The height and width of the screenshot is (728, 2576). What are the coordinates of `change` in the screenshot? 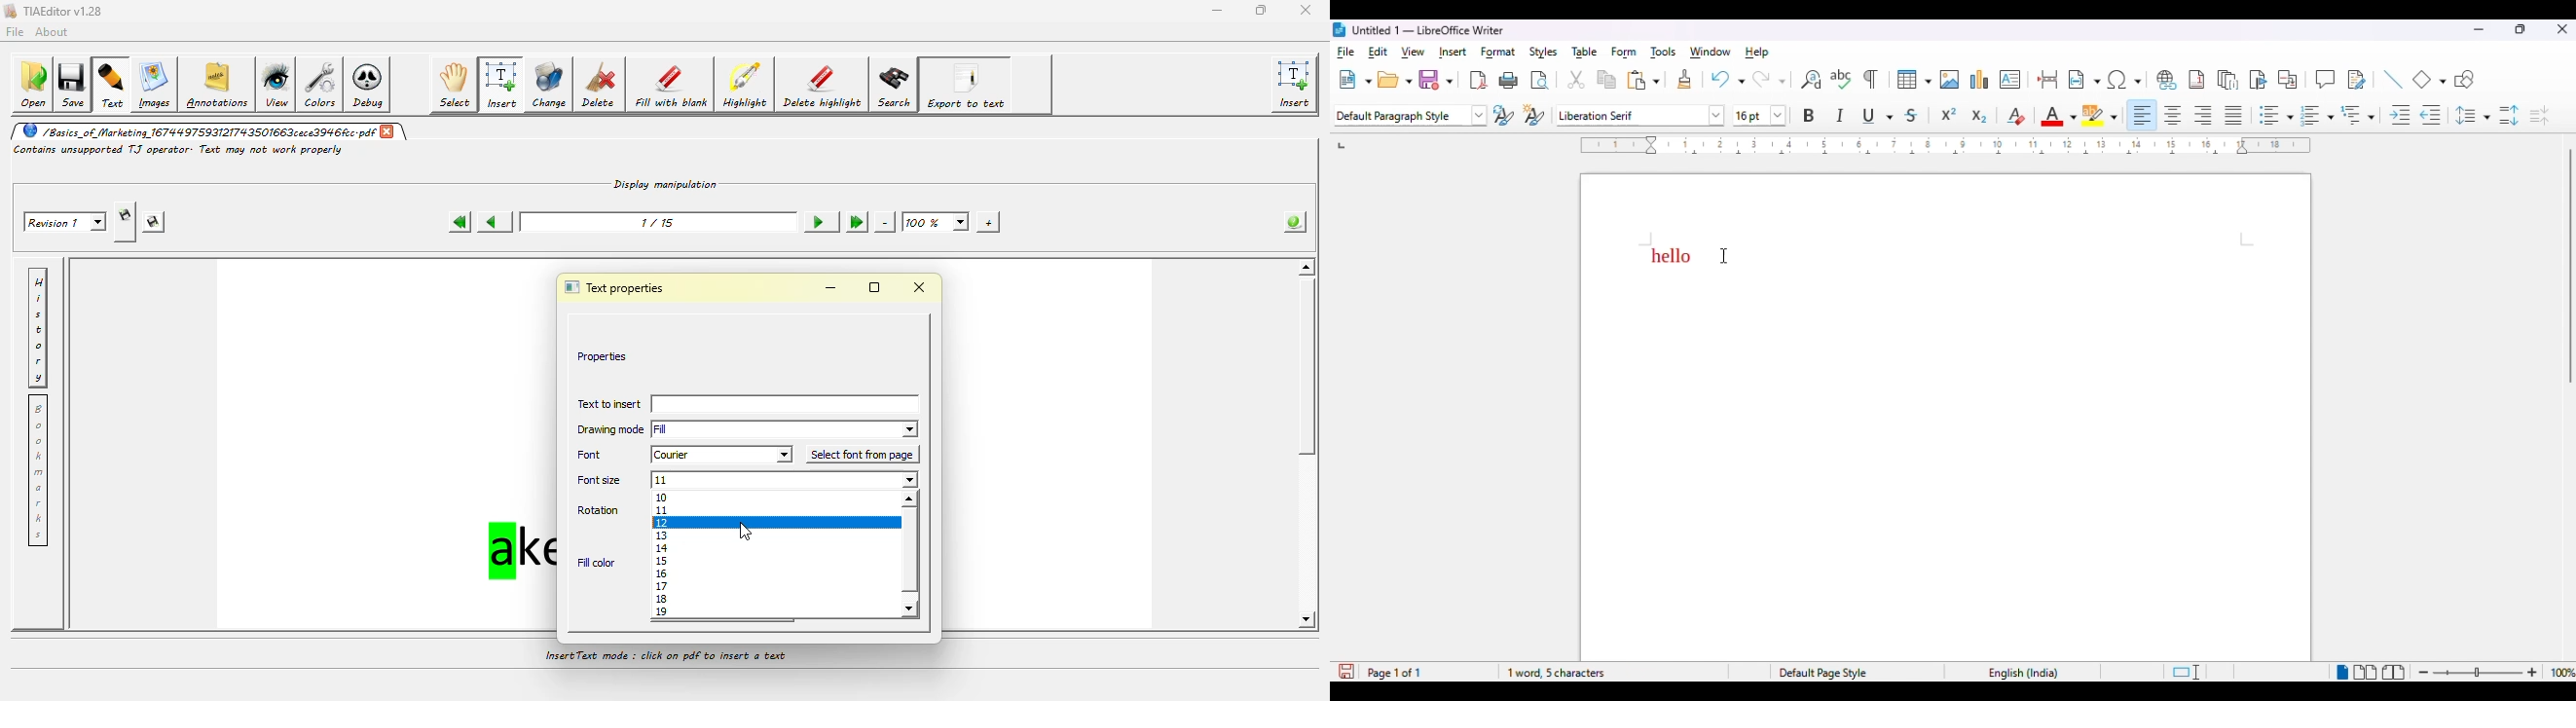 It's located at (549, 86).